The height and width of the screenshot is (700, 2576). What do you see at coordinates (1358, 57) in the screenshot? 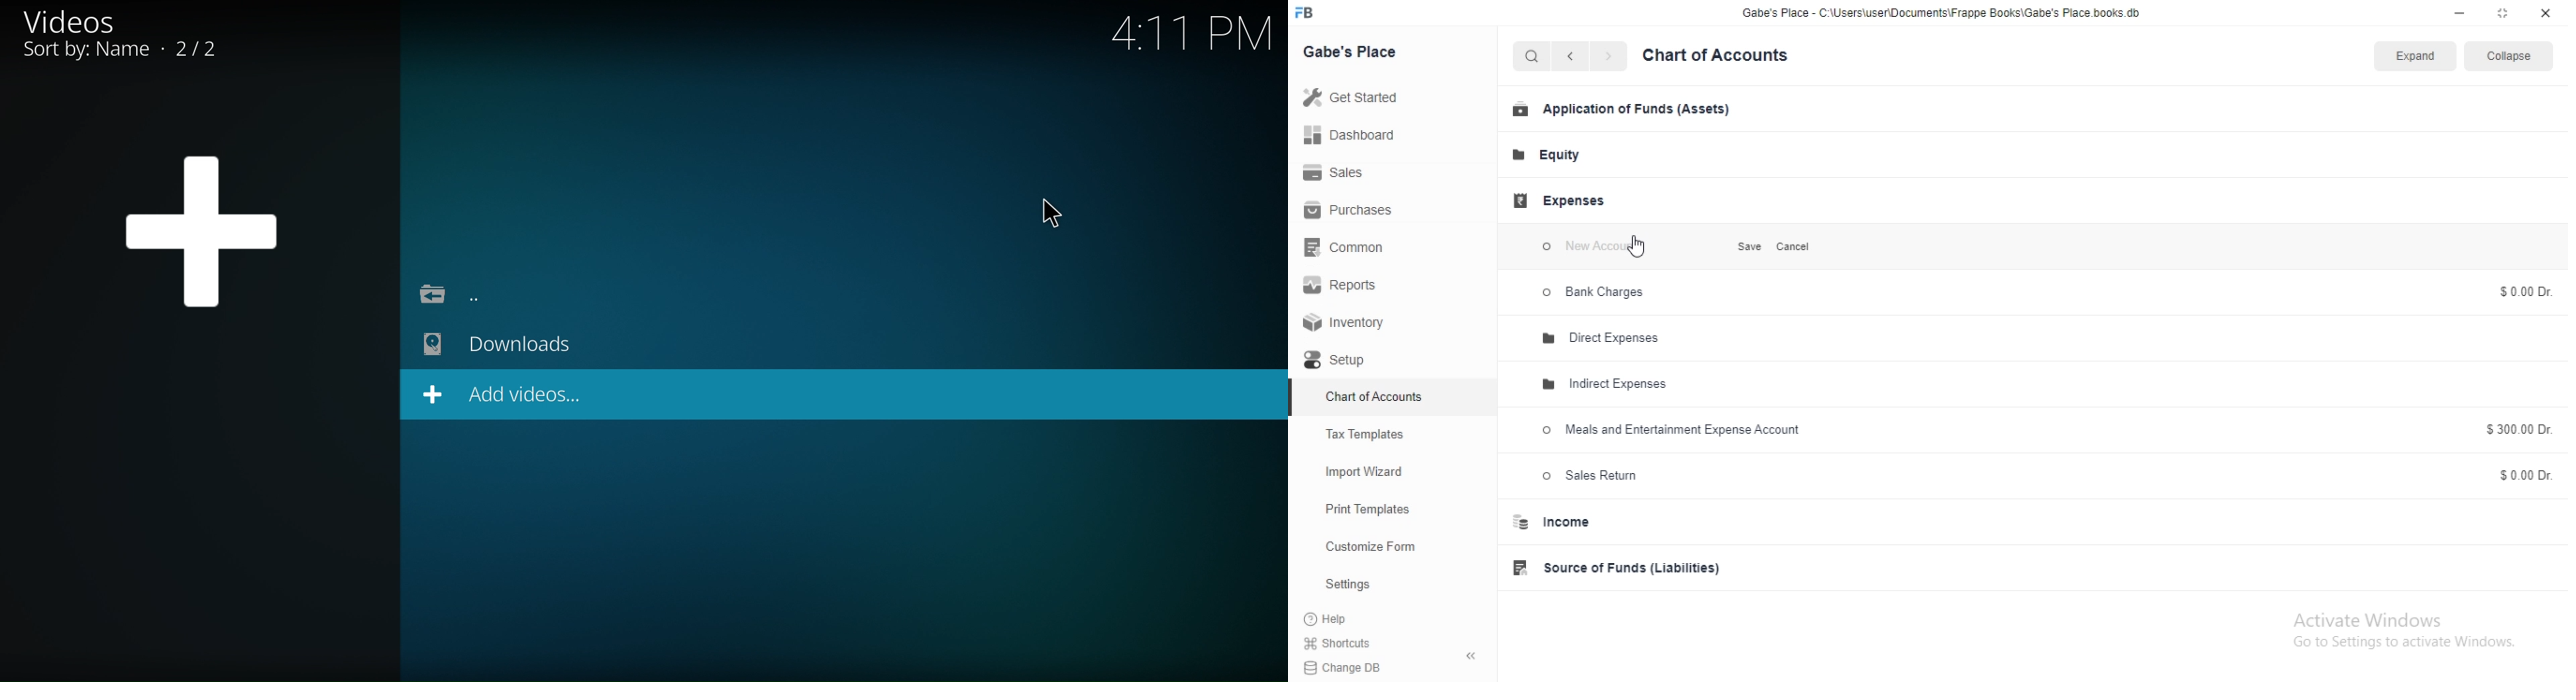
I see `Gabe's Place` at bounding box center [1358, 57].